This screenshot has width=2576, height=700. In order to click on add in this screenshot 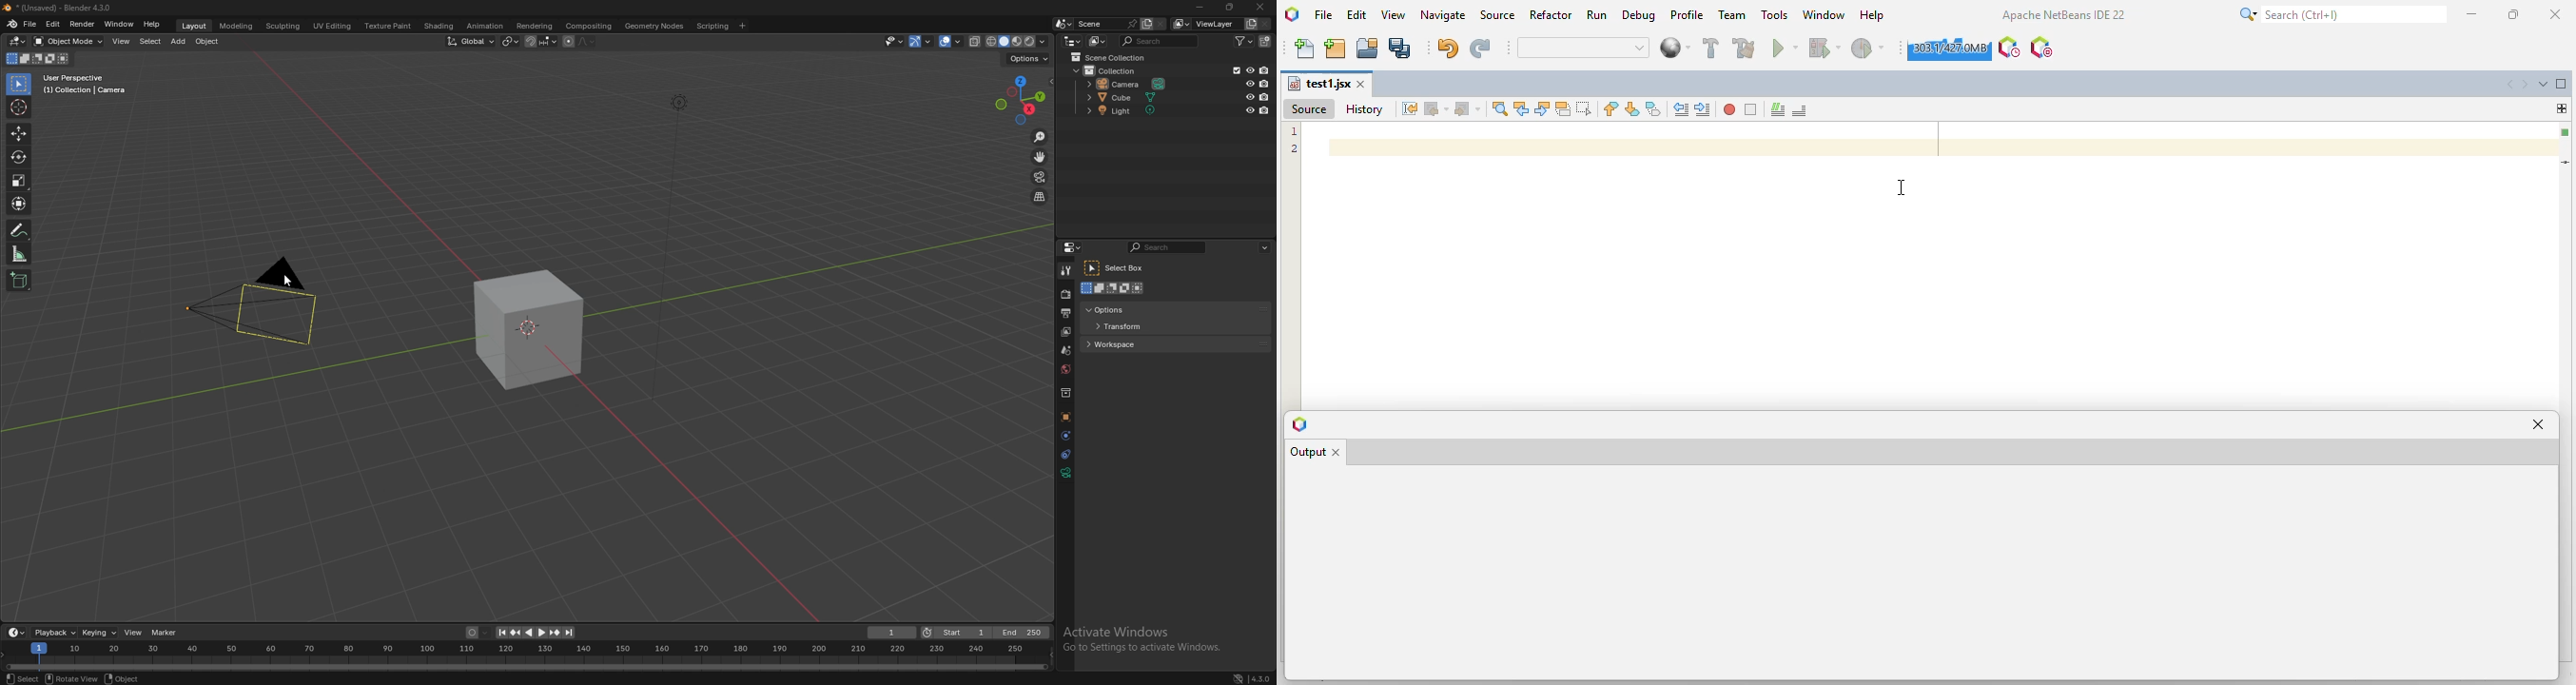, I will do `click(178, 43)`.